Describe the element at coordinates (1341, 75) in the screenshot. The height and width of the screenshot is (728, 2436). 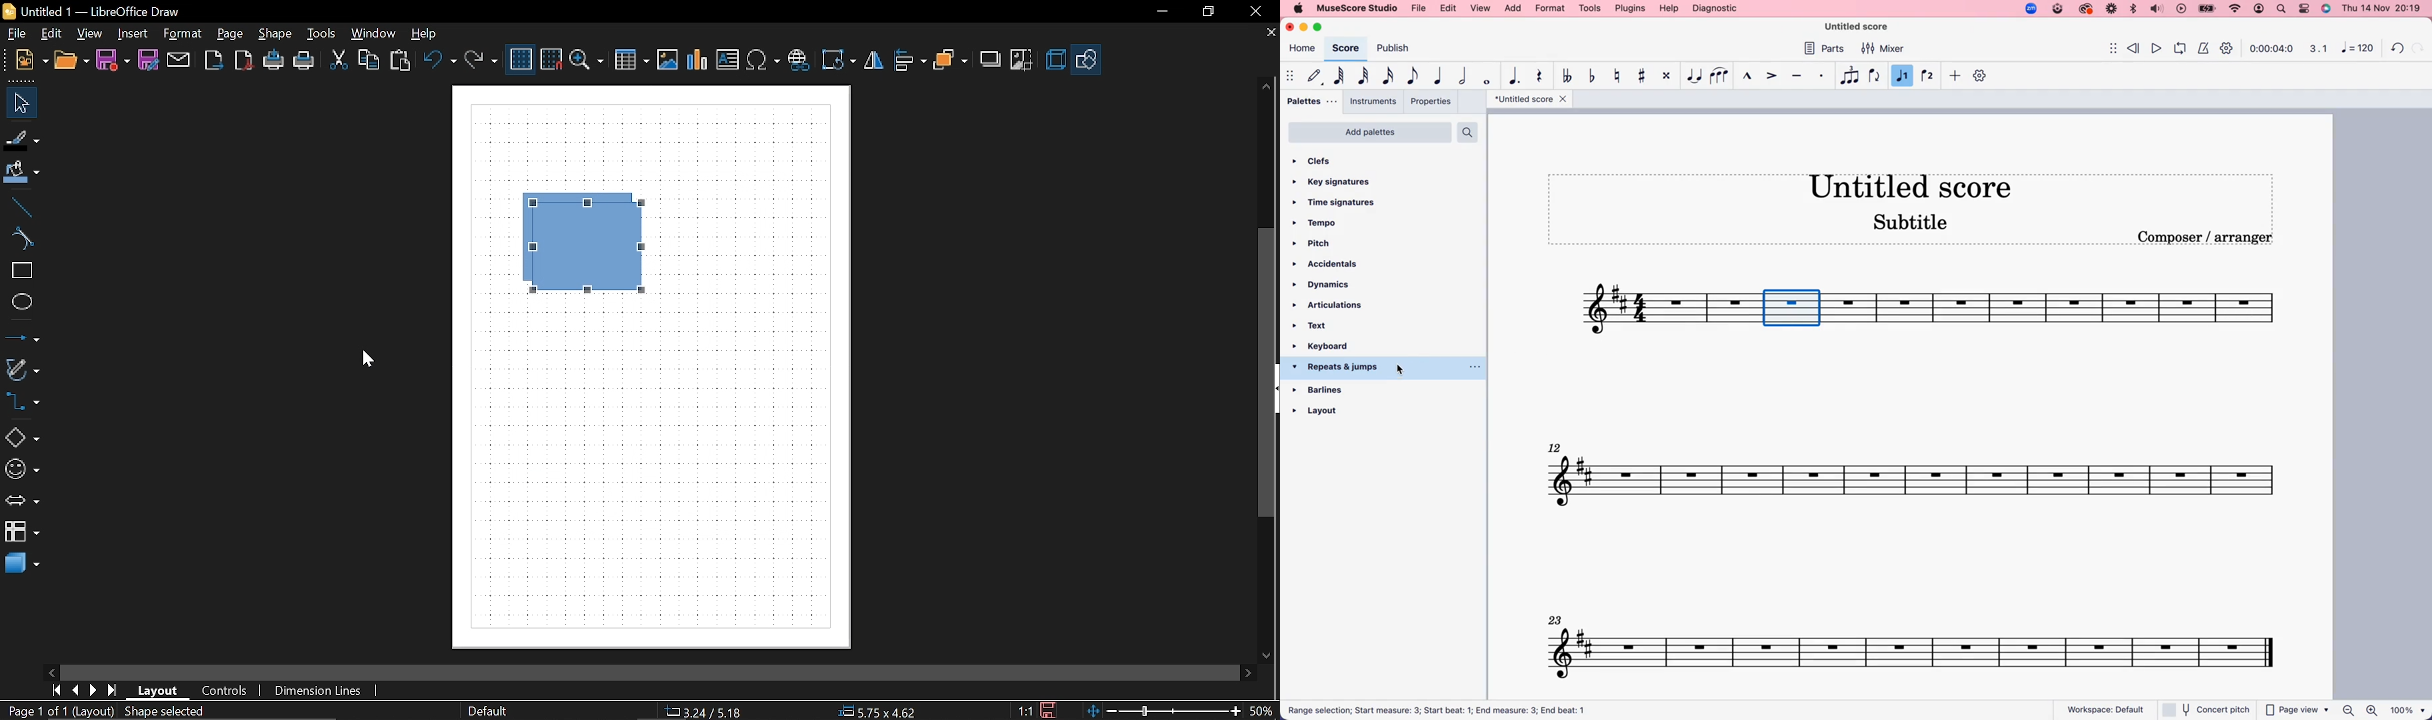
I see `64th note` at that location.